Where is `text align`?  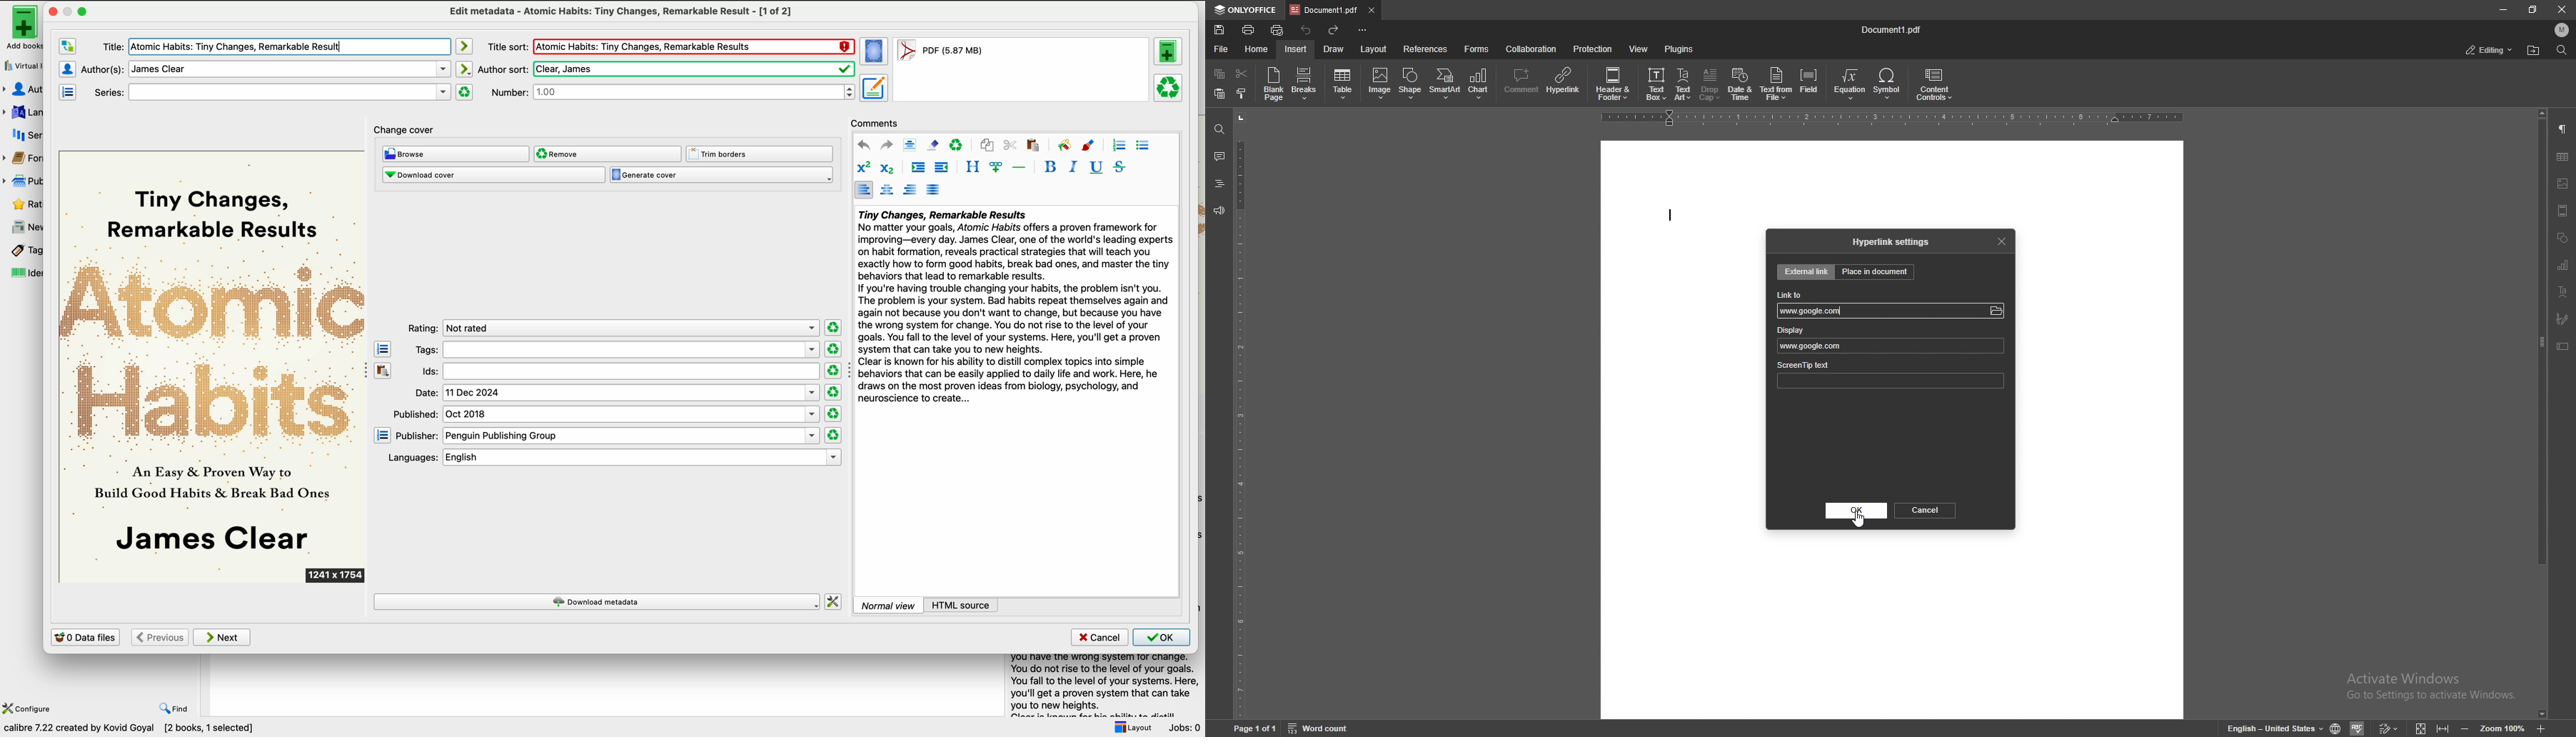 text align is located at coordinates (2564, 291).